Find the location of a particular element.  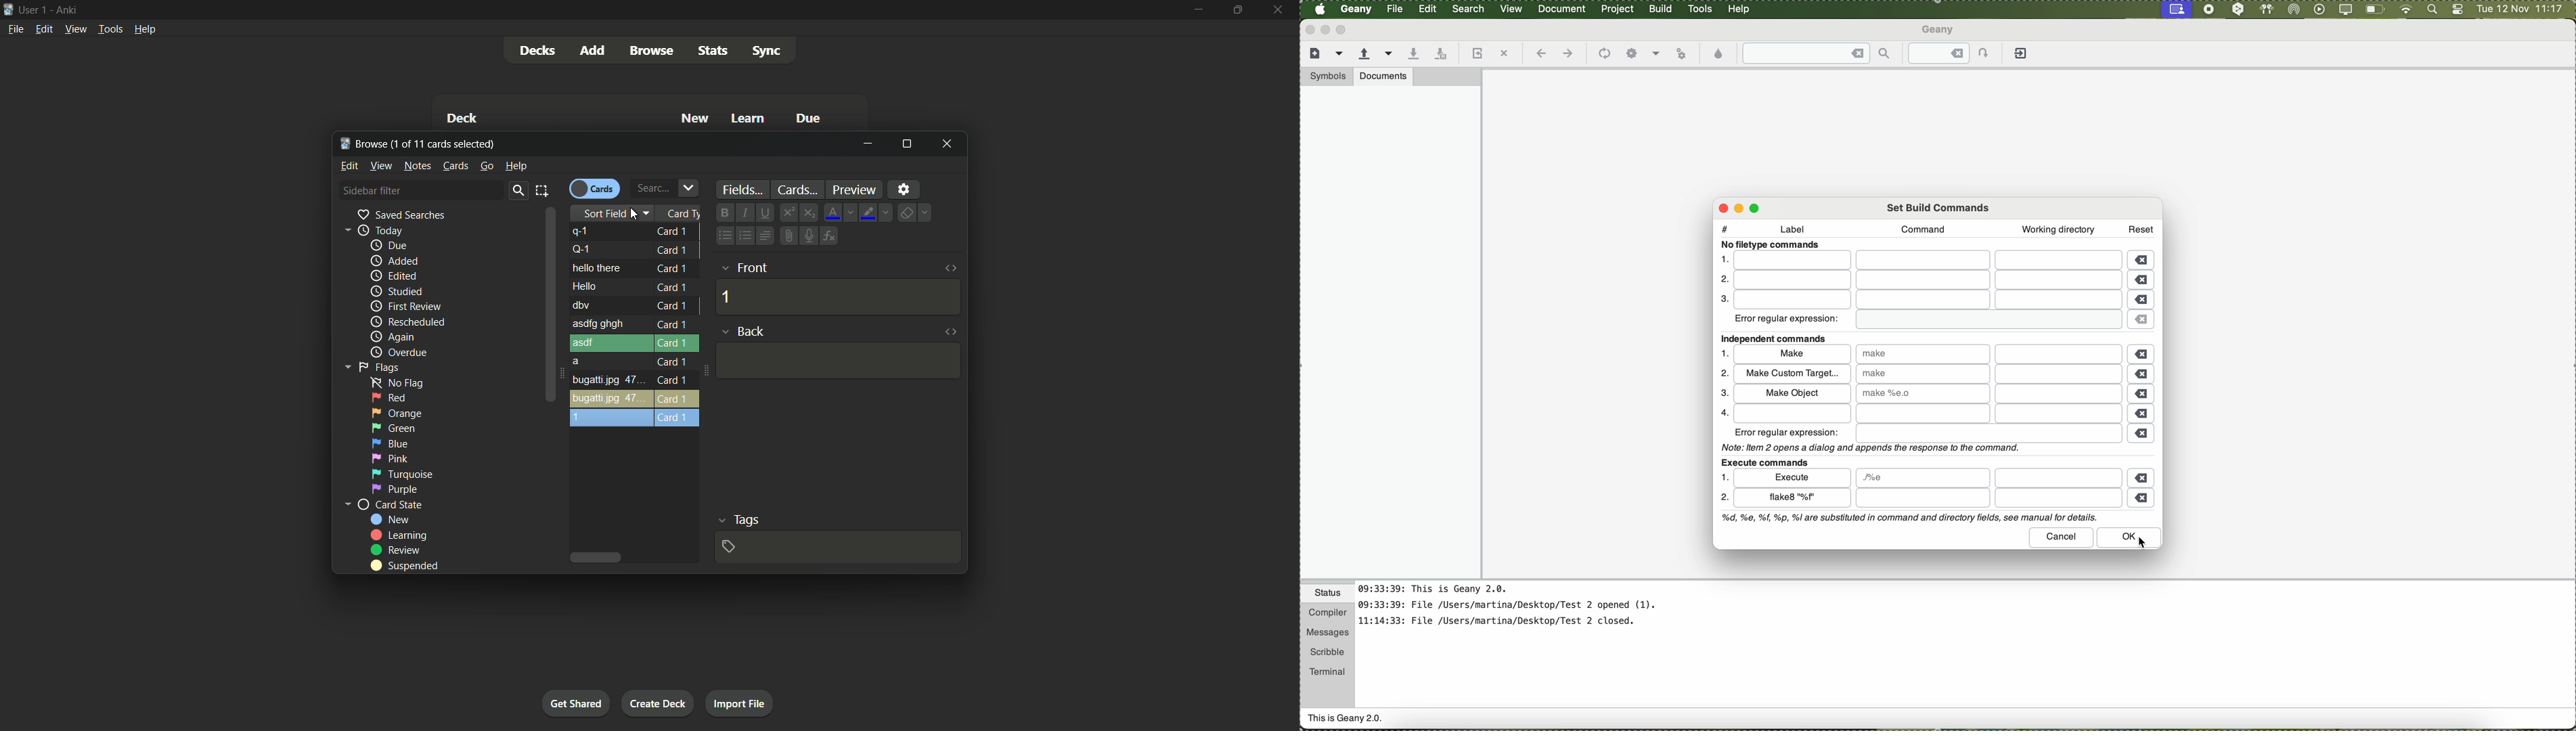

stats is located at coordinates (713, 50).